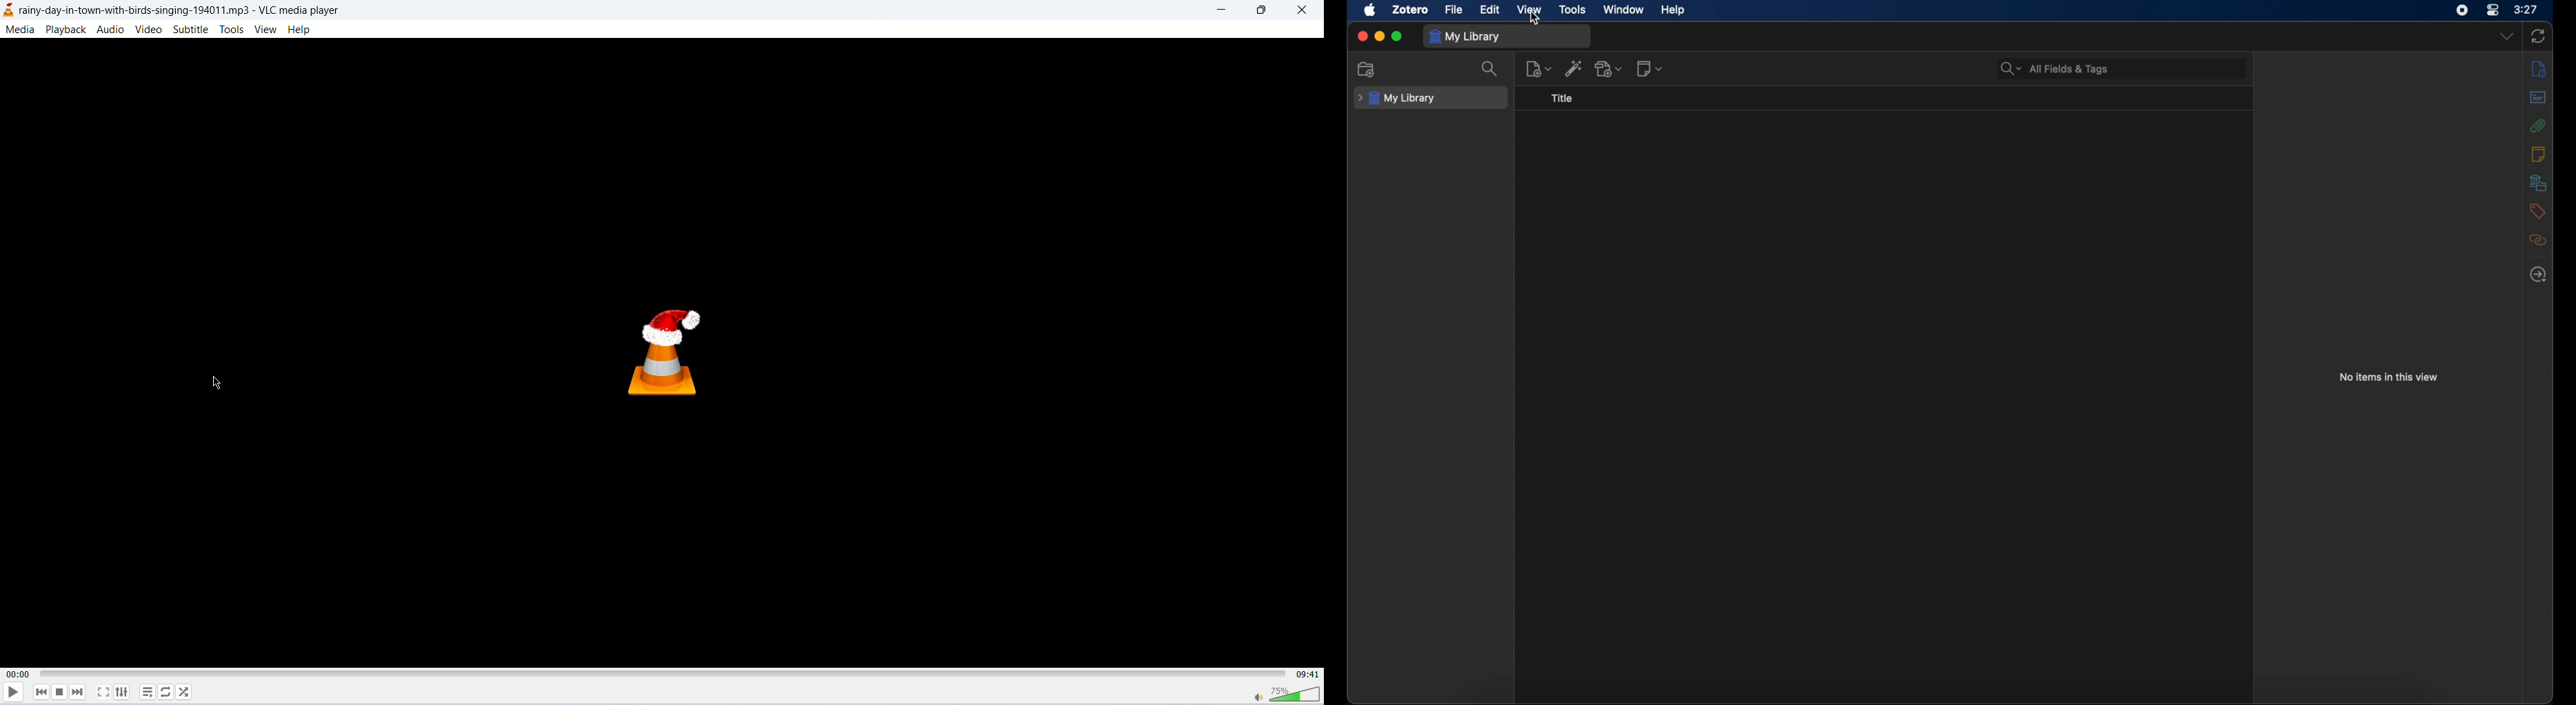  What do you see at coordinates (1609, 69) in the screenshot?
I see `add attachments` at bounding box center [1609, 69].